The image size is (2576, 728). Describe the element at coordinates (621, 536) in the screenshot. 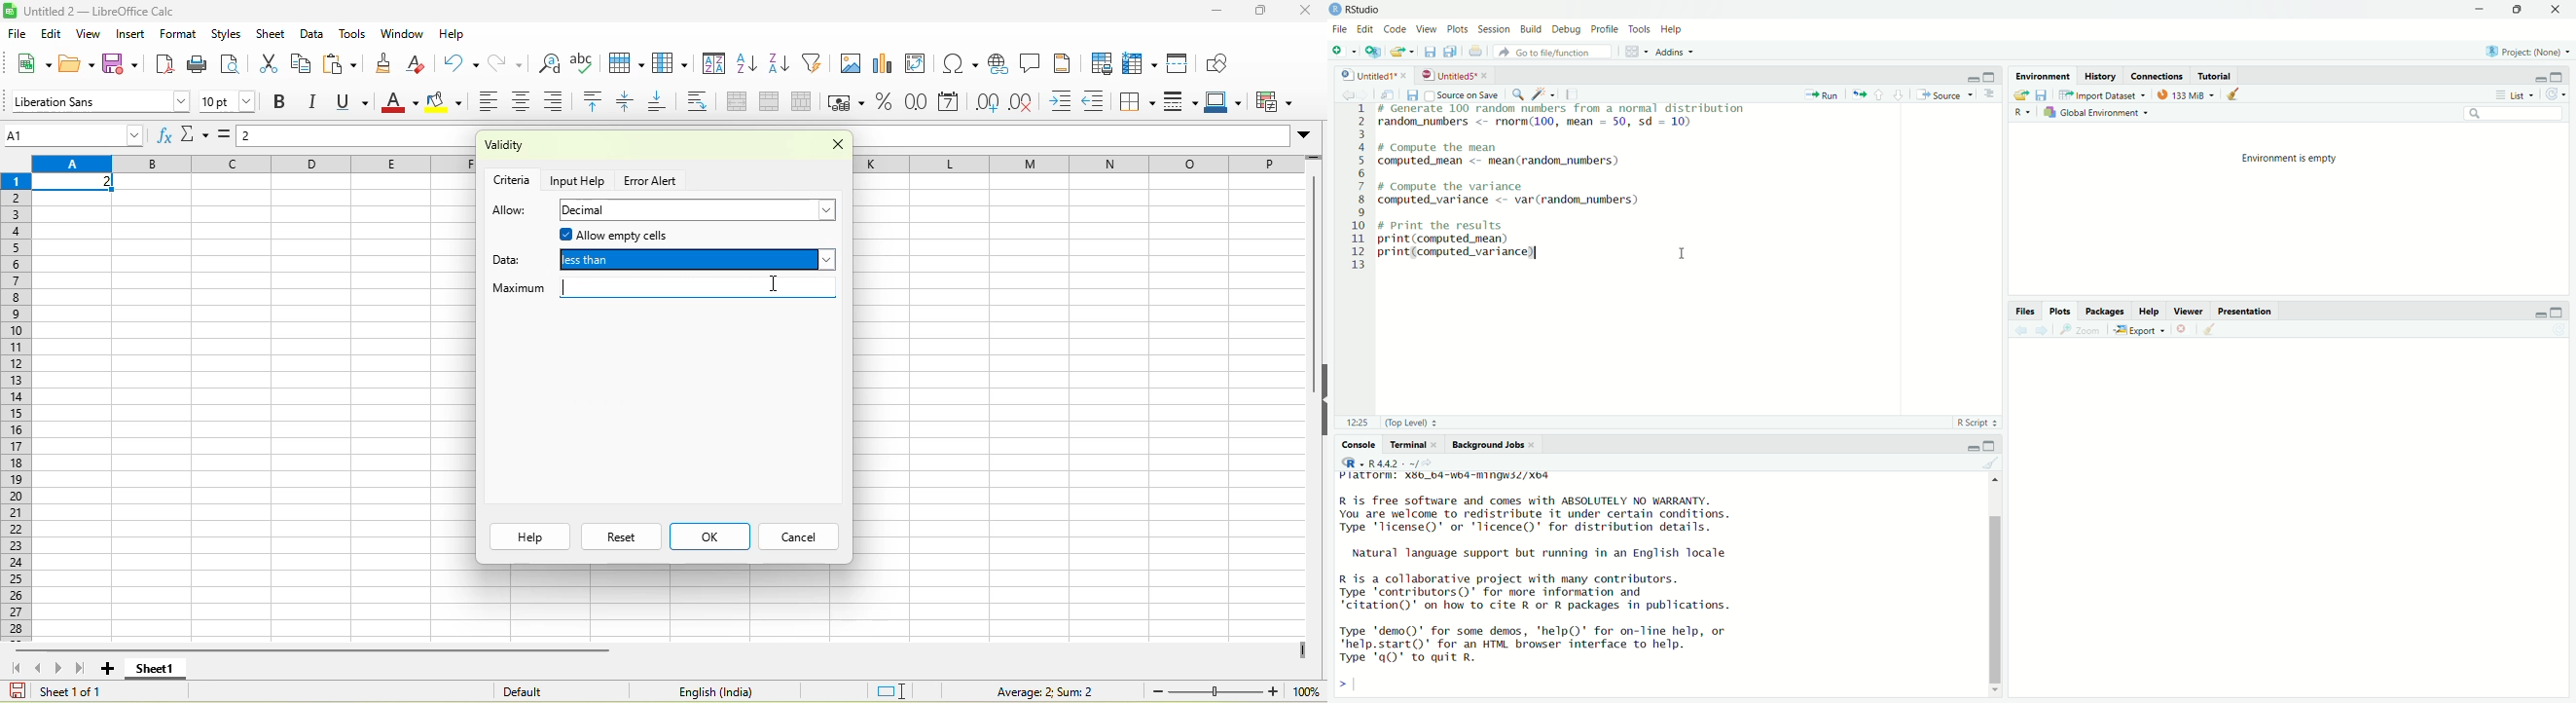

I see `reset` at that location.